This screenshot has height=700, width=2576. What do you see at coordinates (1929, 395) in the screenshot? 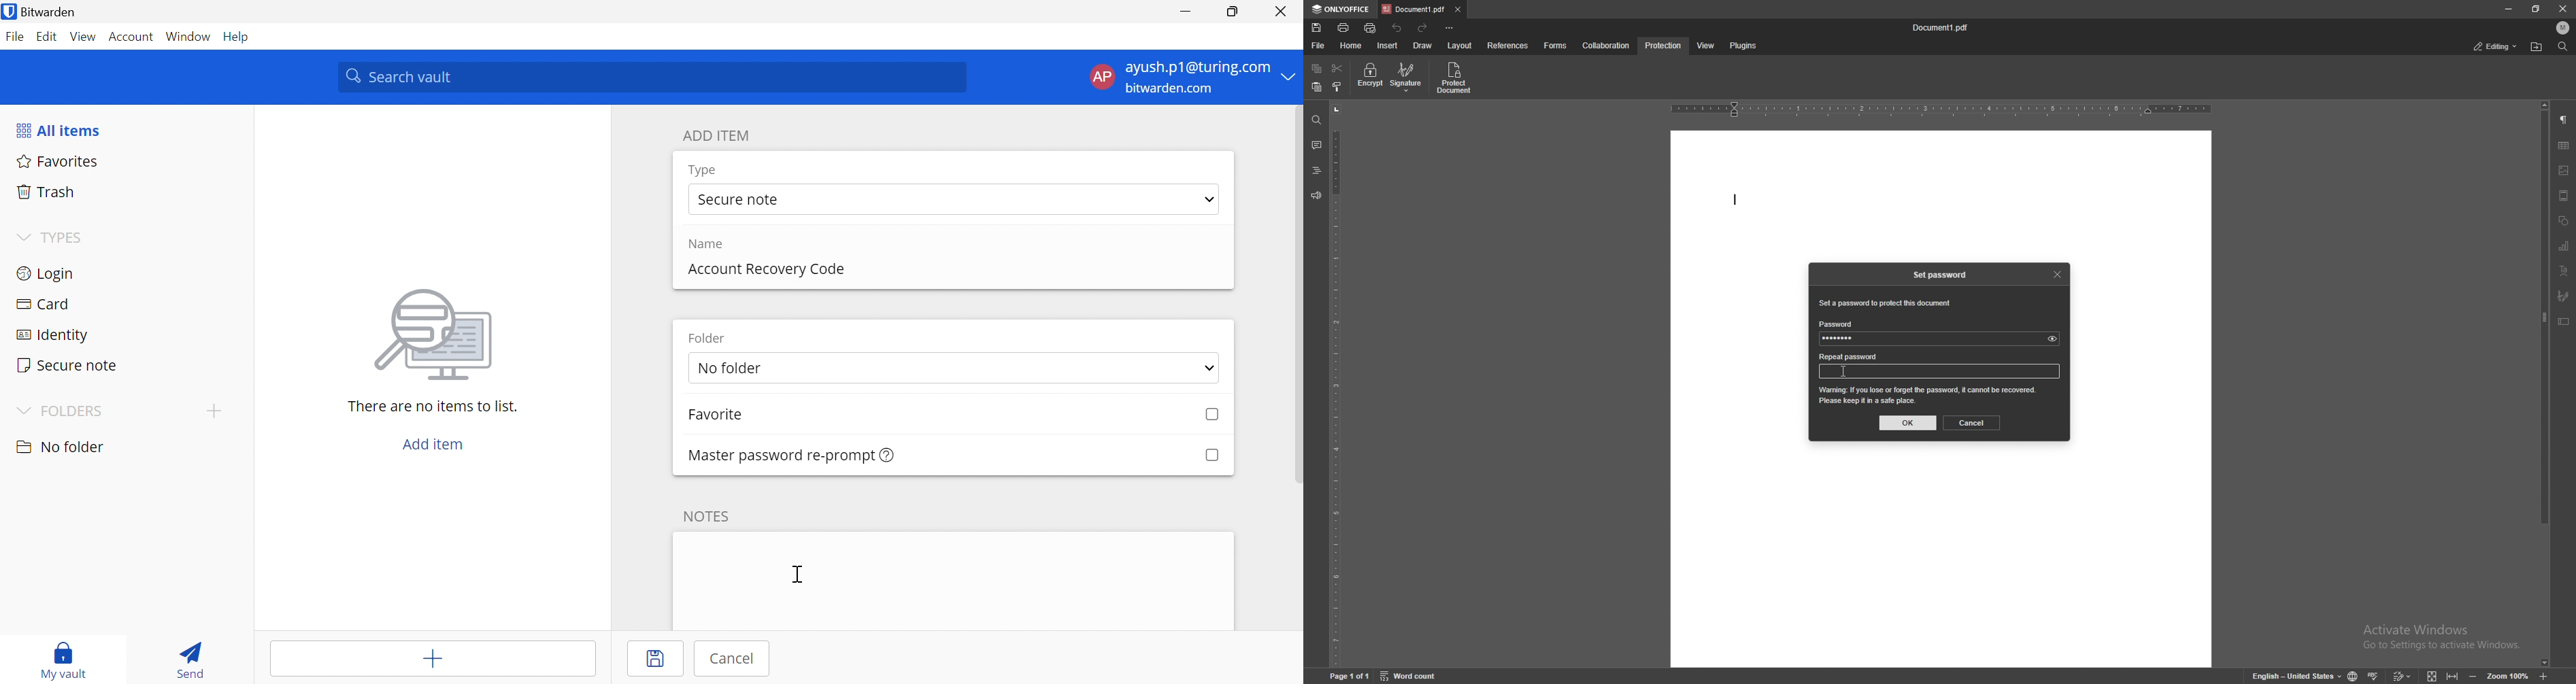
I see `warning message` at bounding box center [1929, 395].